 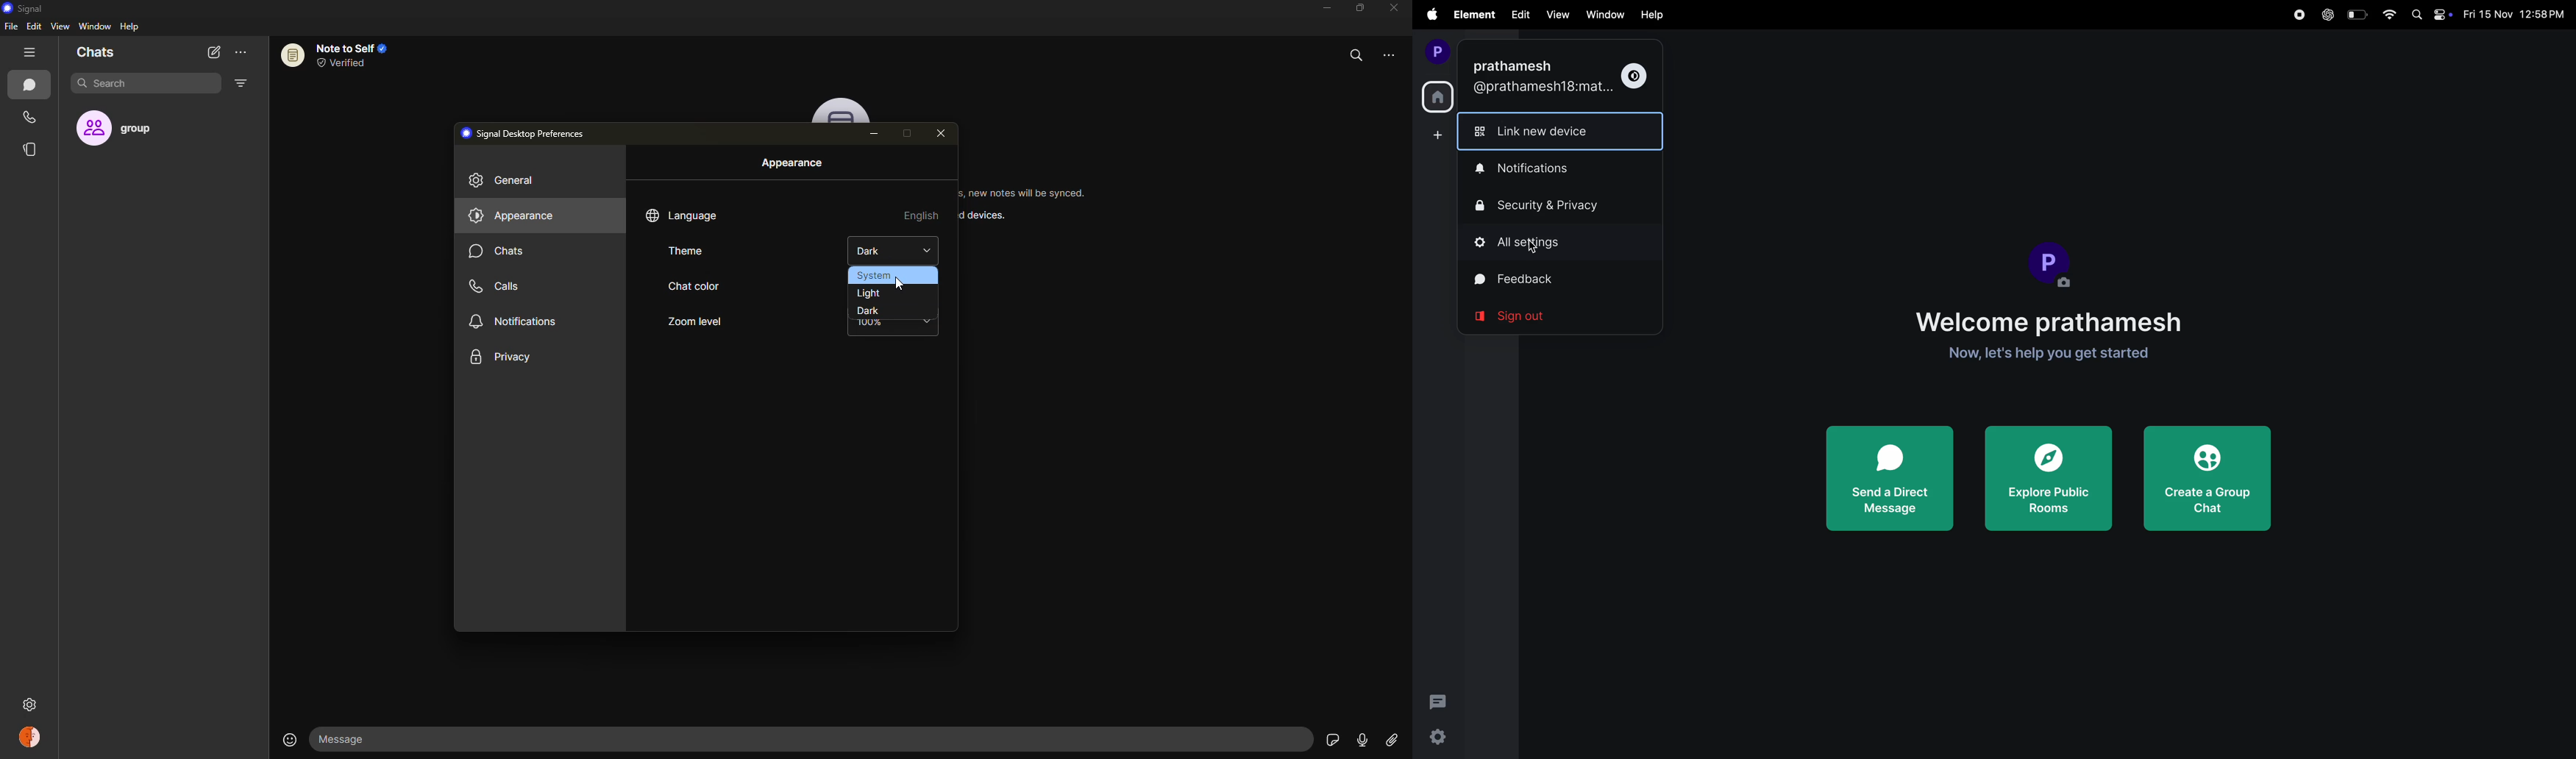 I want to click on get started, so click(x=2051, y=356).